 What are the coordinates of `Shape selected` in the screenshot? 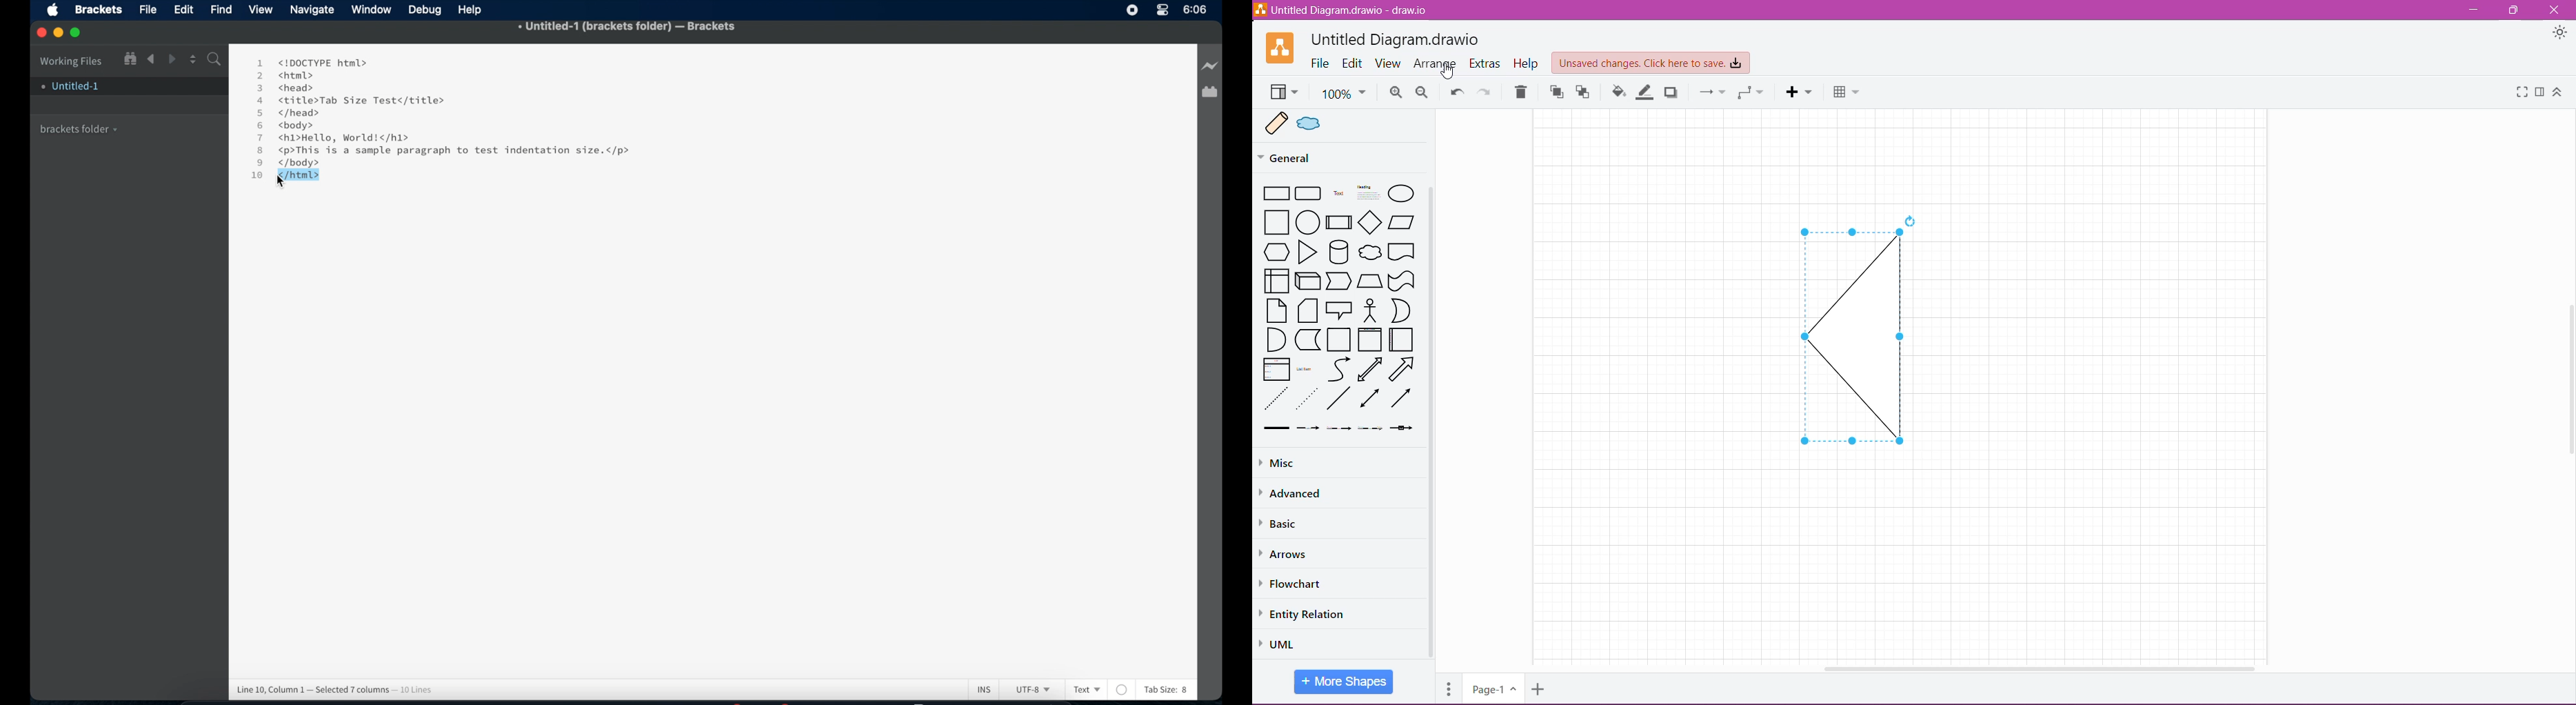 It's located at (1845, 333).